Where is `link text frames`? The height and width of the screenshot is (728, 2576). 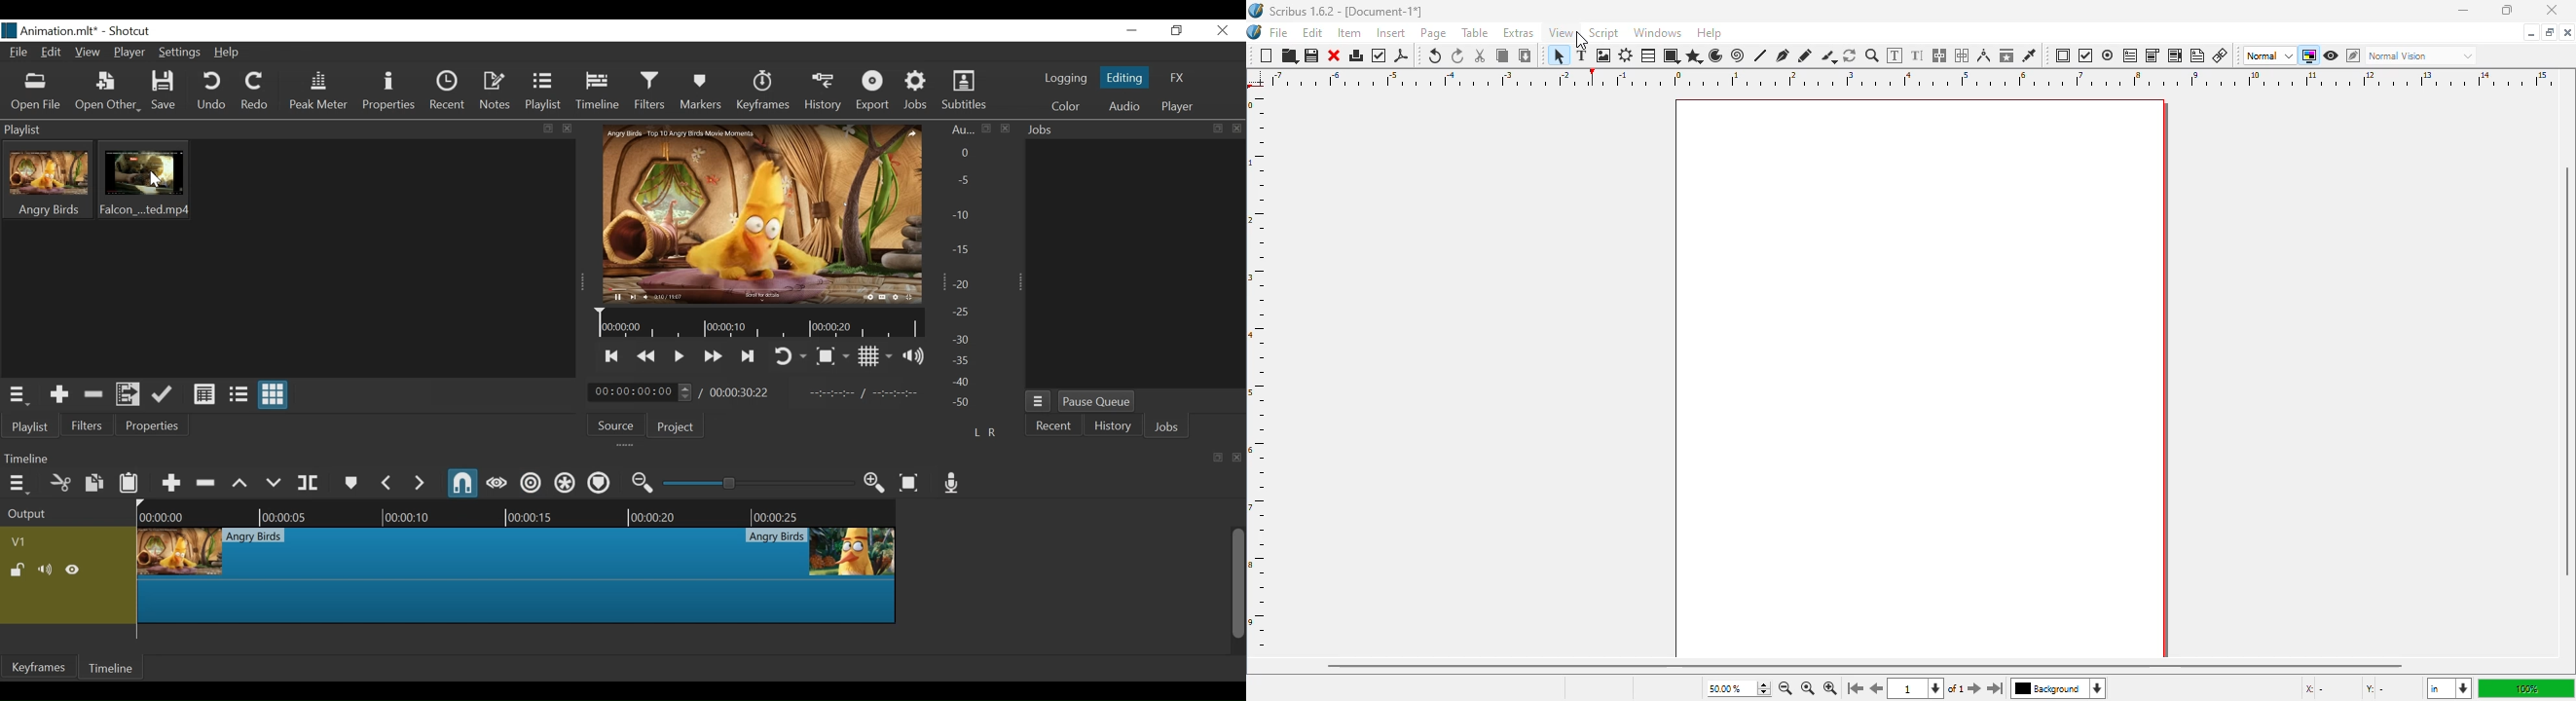 link text frames is located at coordinates (1940, 55).